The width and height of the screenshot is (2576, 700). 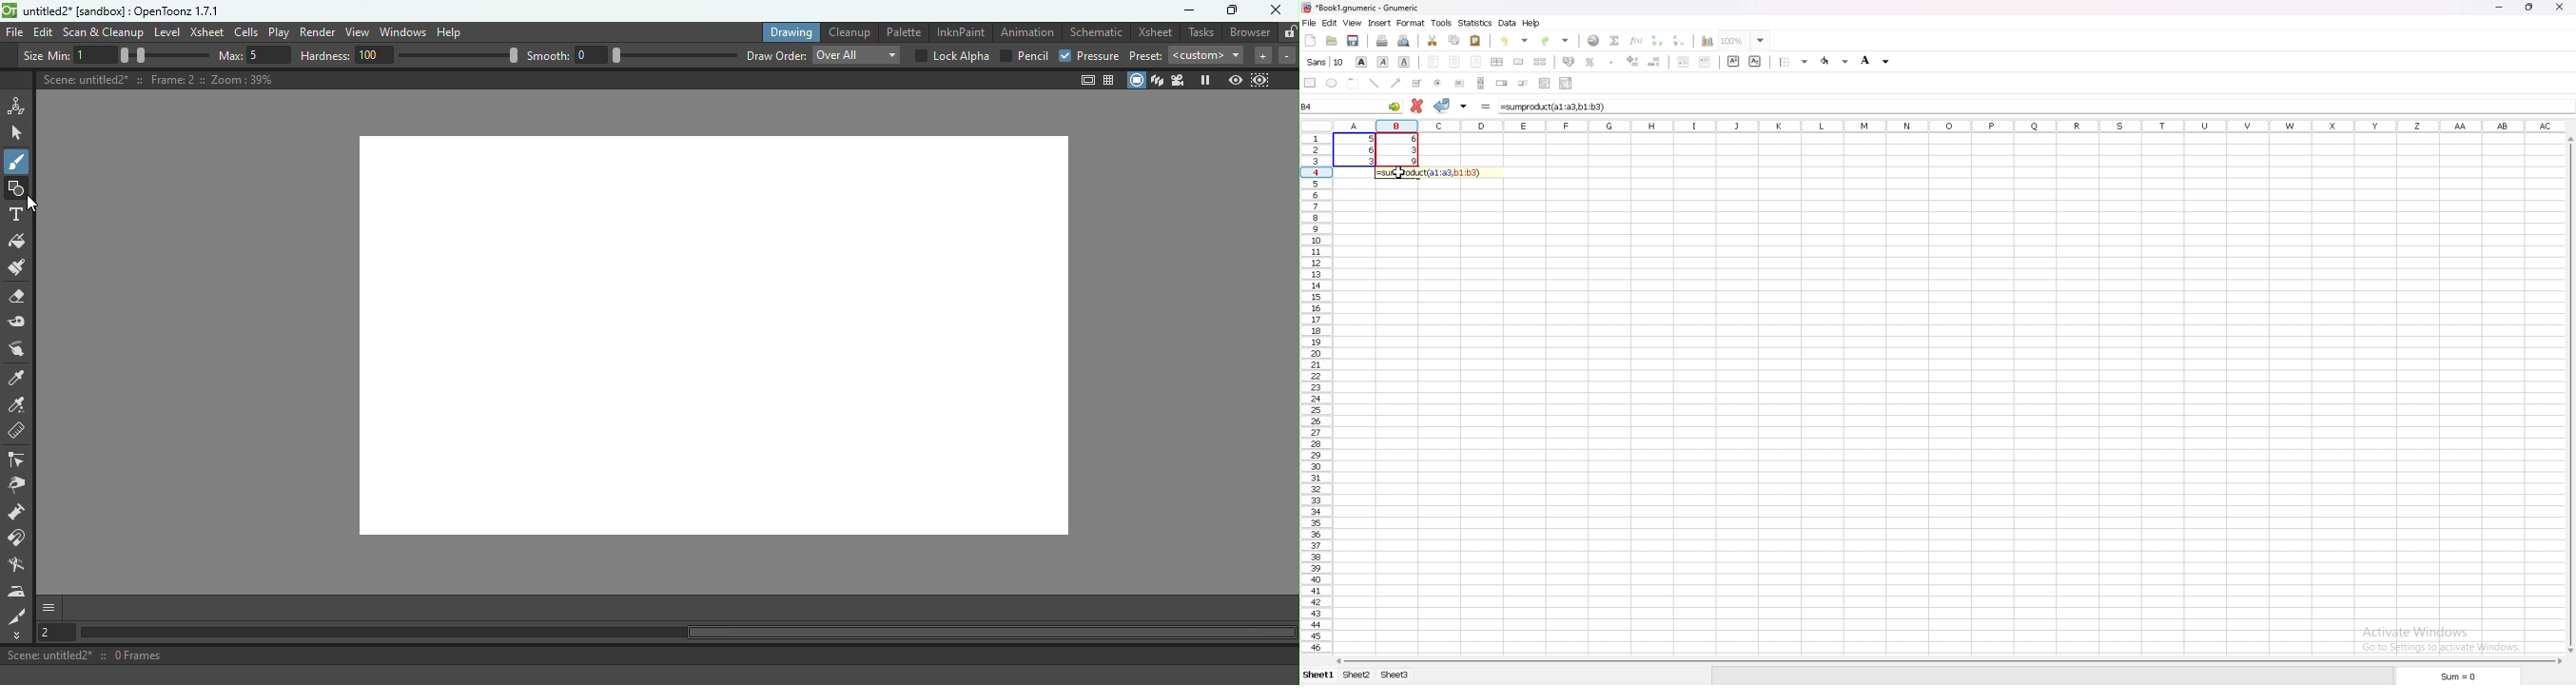 I want to click on border, so click(x=1791, y=62).